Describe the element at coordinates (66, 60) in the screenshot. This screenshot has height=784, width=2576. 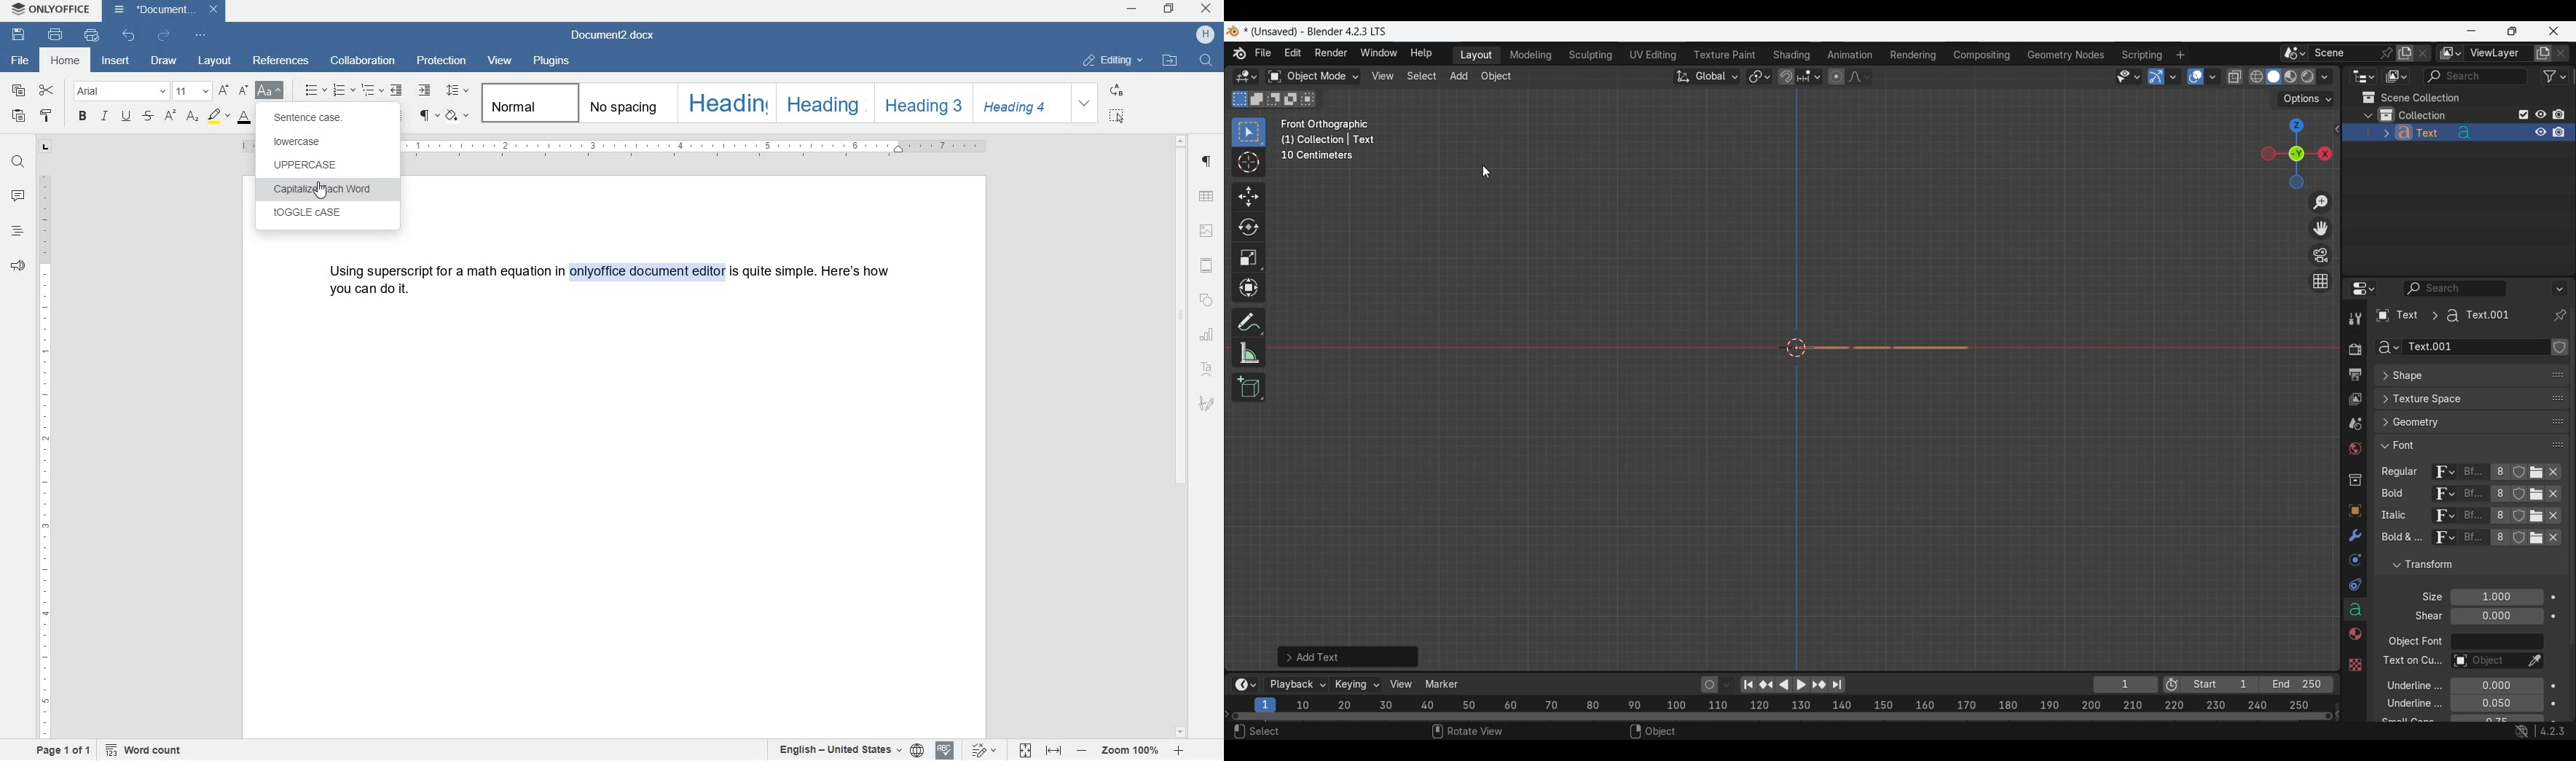
I see `home` at that location.